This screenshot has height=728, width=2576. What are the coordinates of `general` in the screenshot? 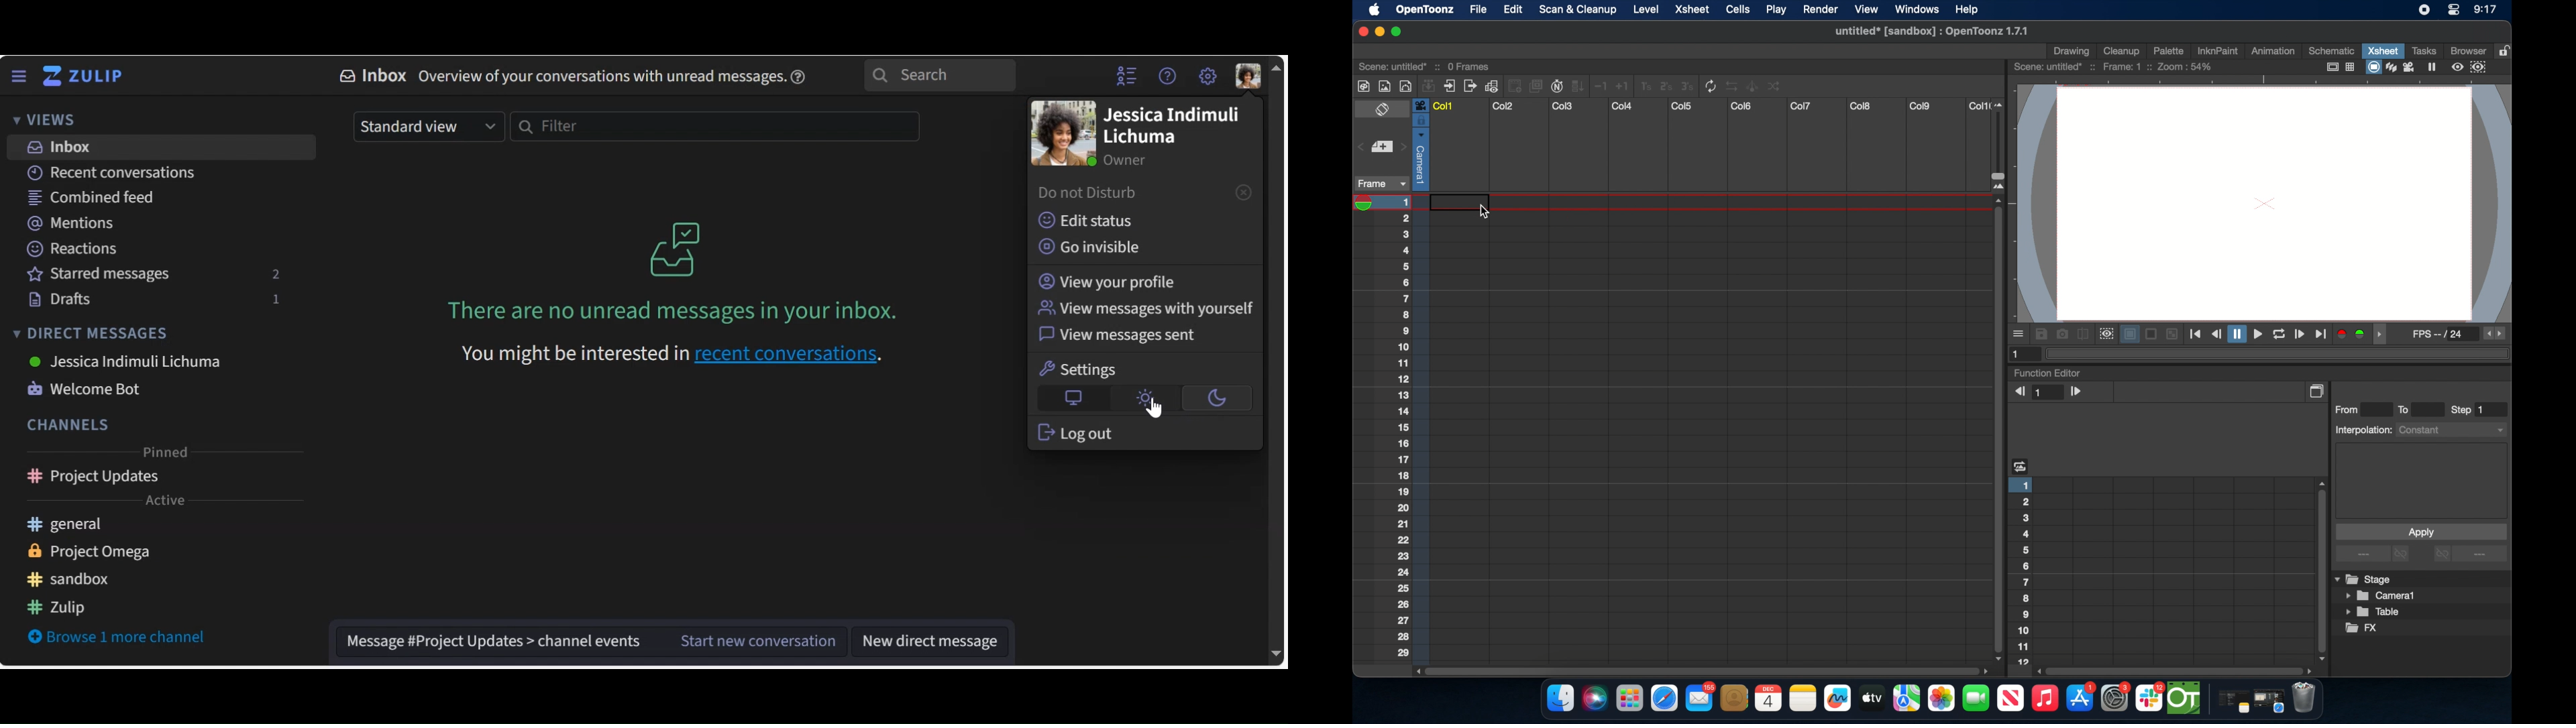 It's located at (84, 526).